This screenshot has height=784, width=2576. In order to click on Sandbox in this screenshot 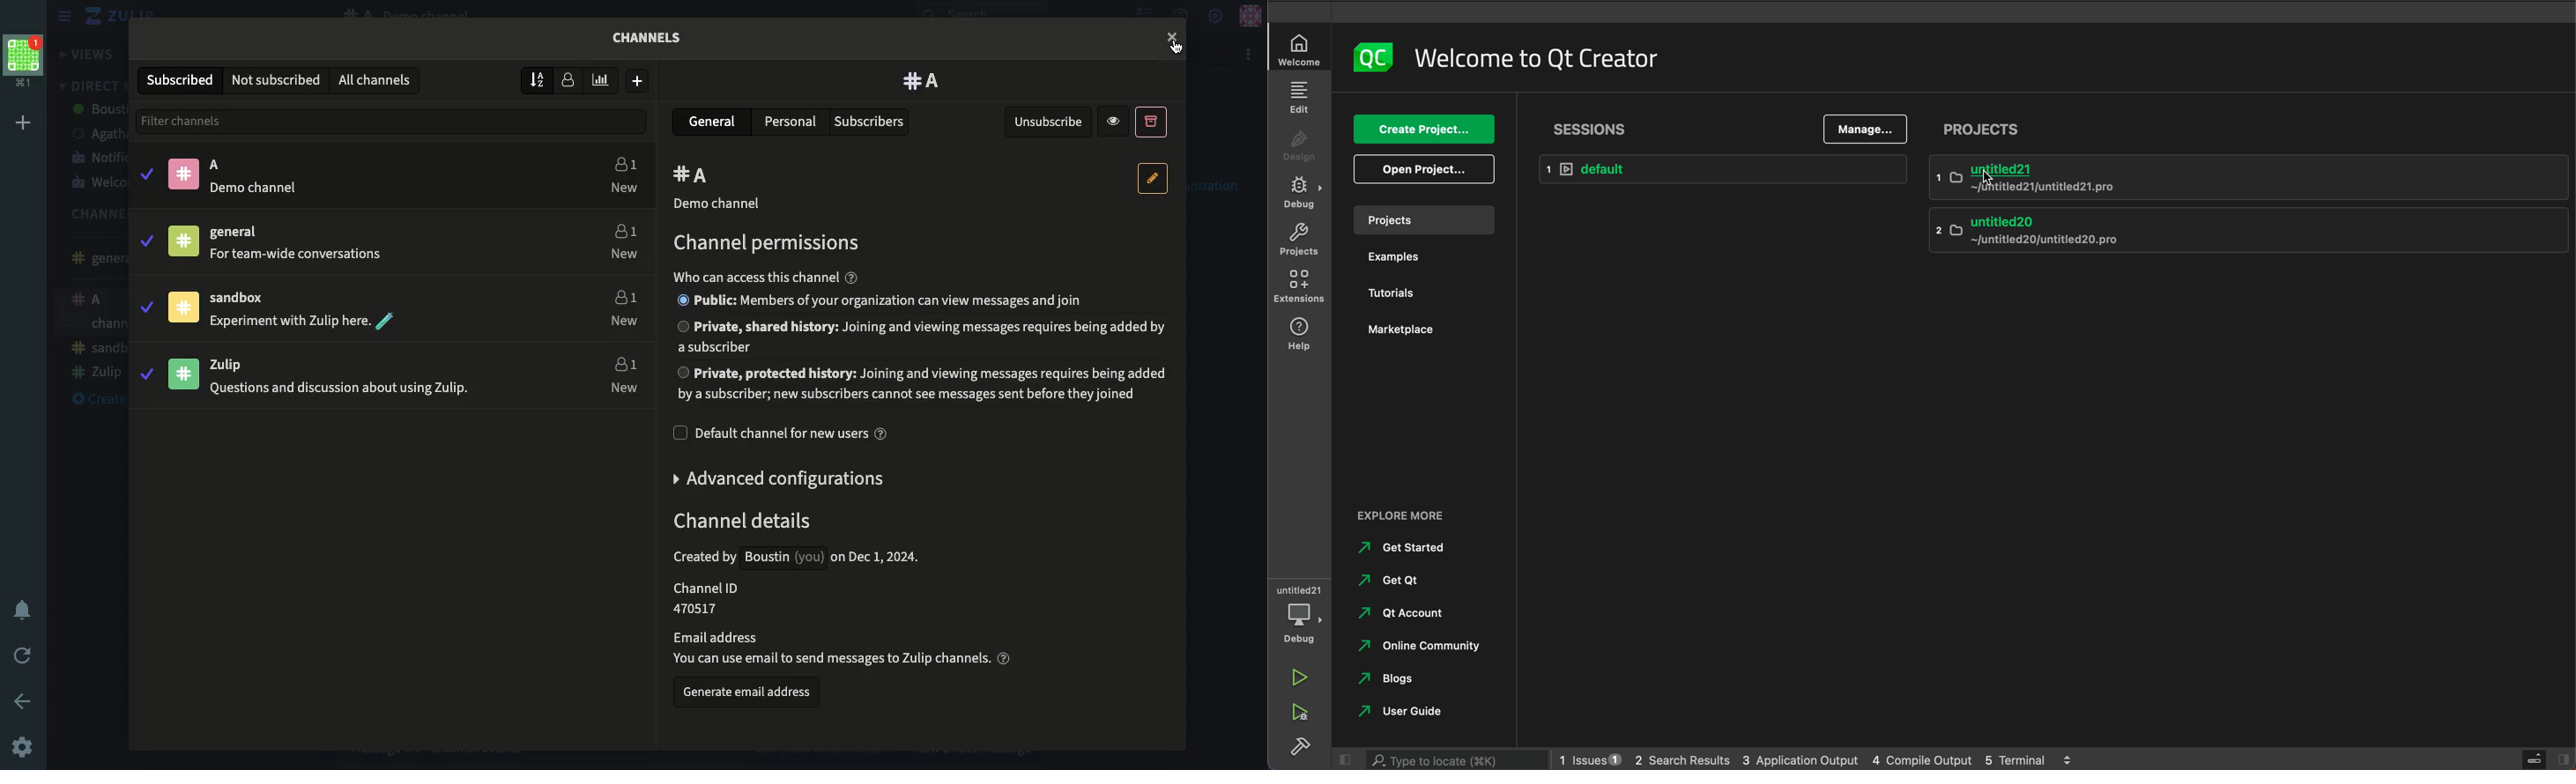, I will do `click(361, 306)`.